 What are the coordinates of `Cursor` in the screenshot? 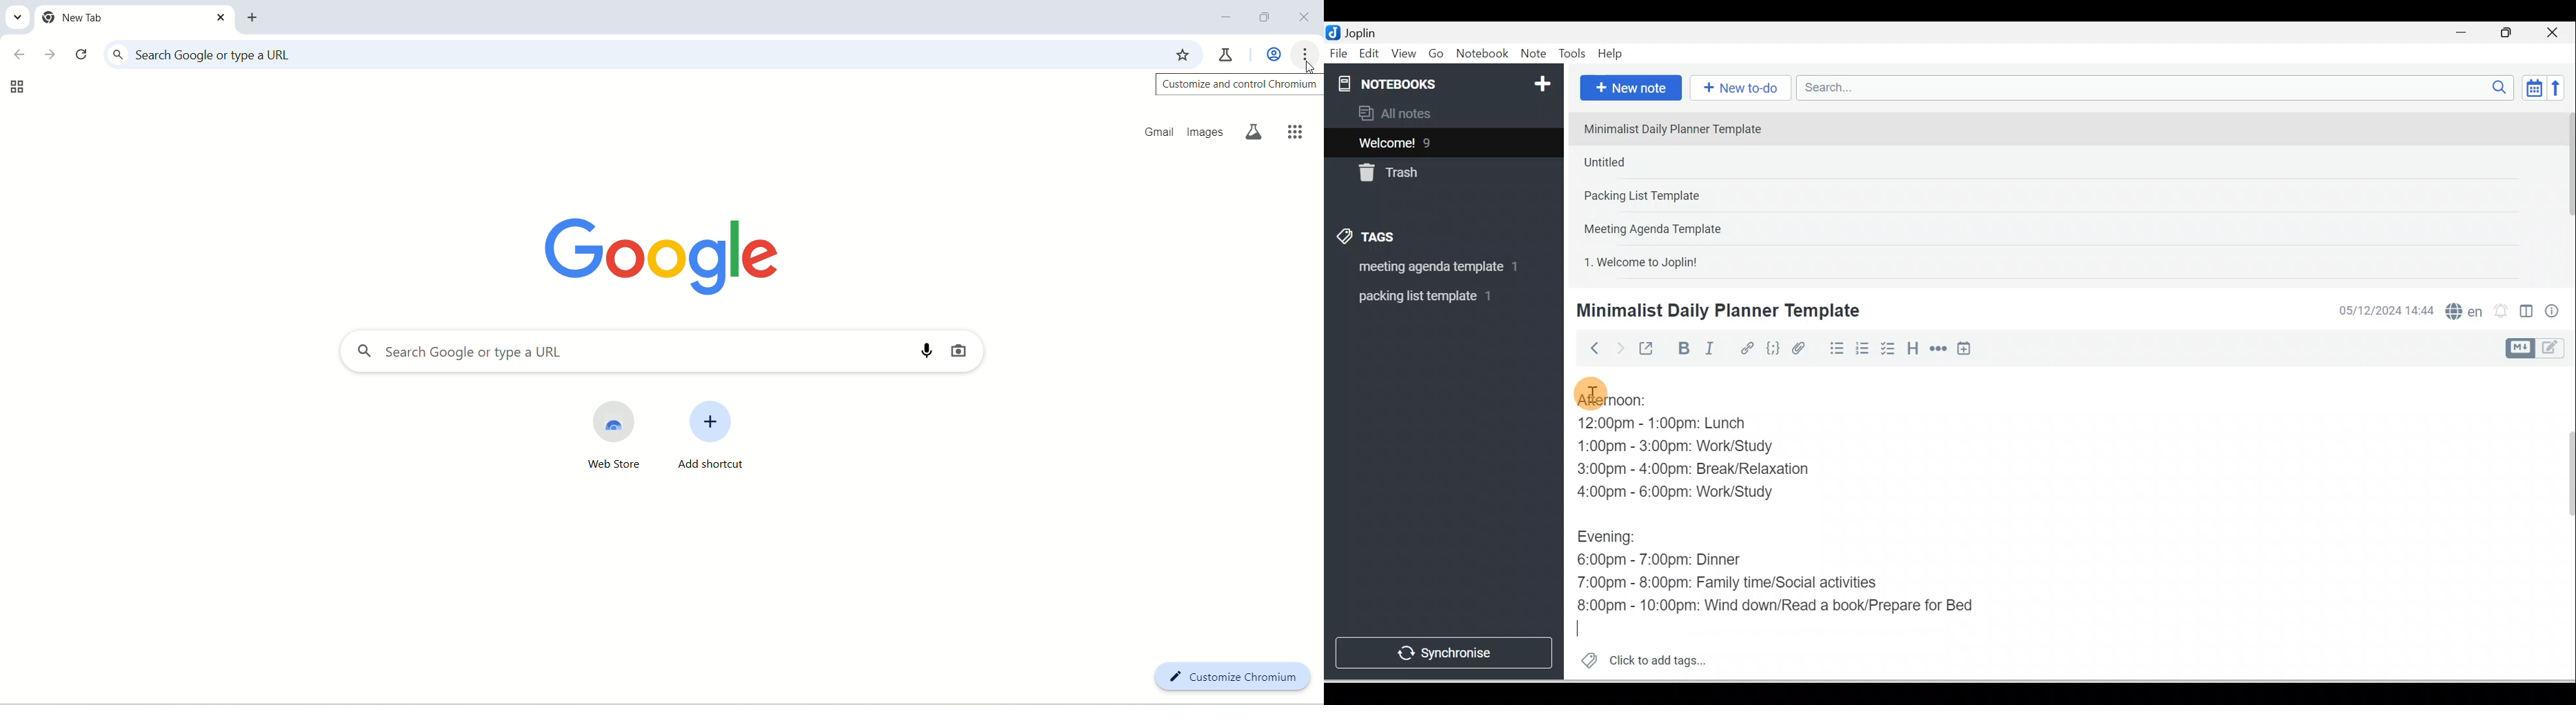 It's located at (1585, 631).